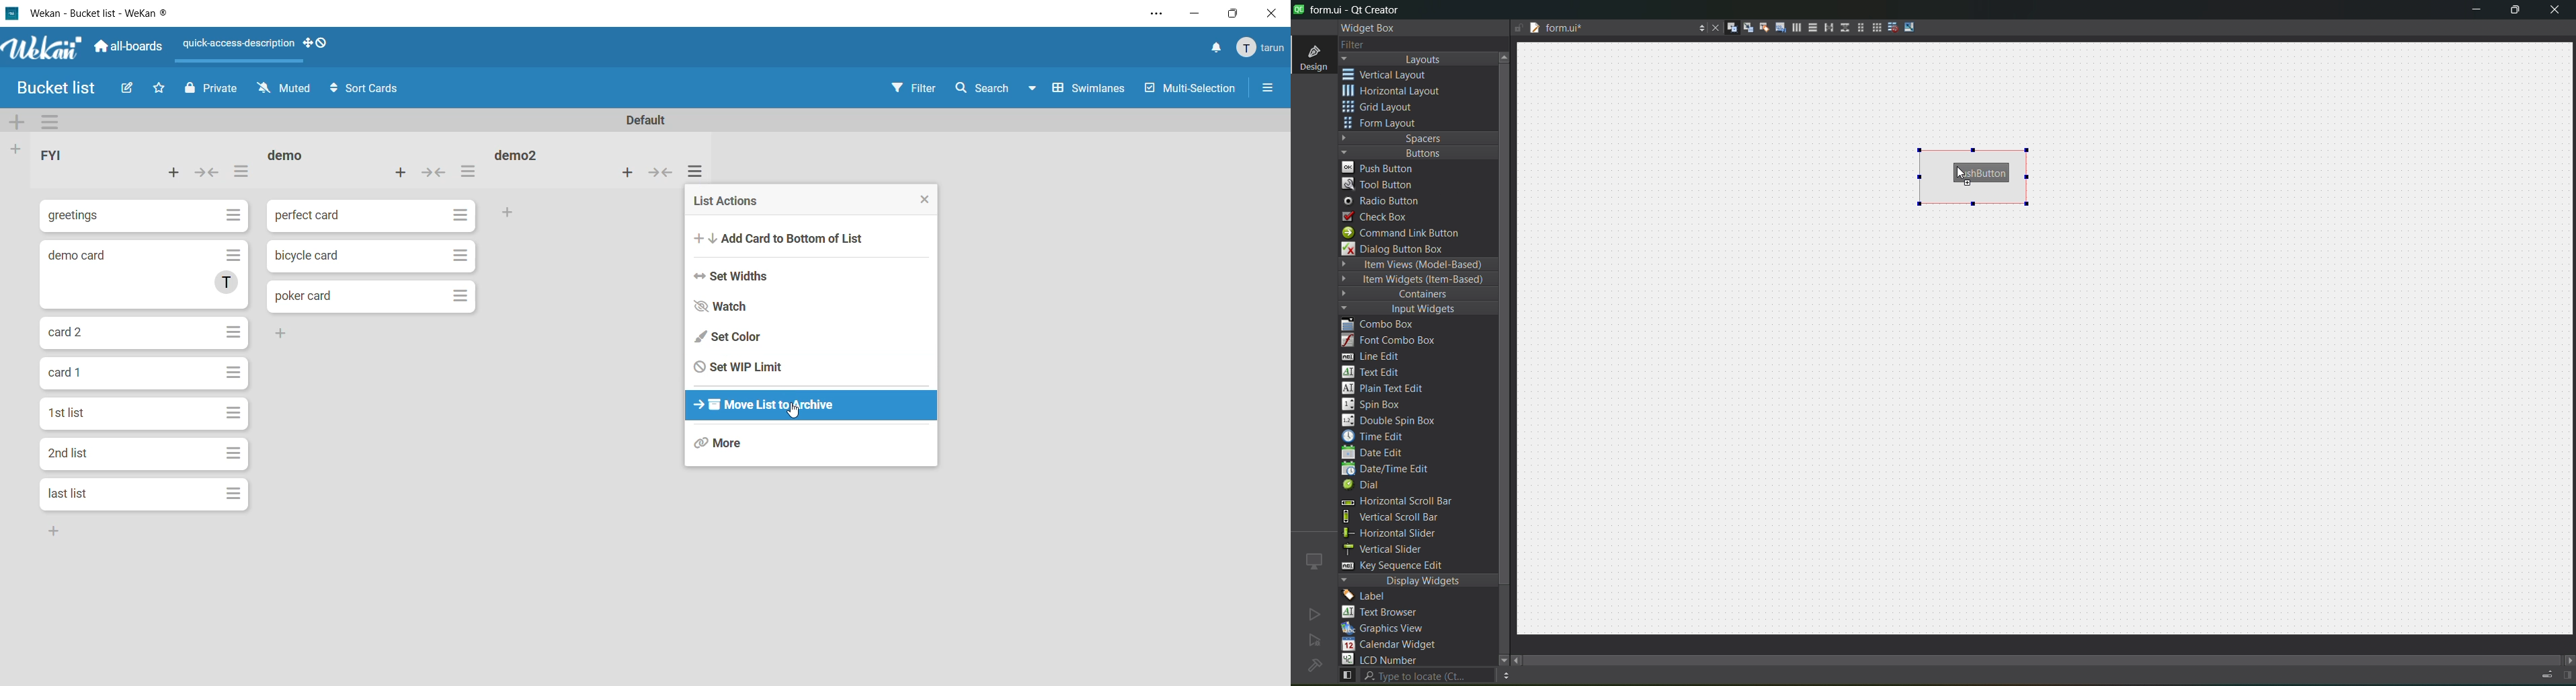 This screenshot has width=2576, height=700. I want to click on radio, so click(1386, 202).